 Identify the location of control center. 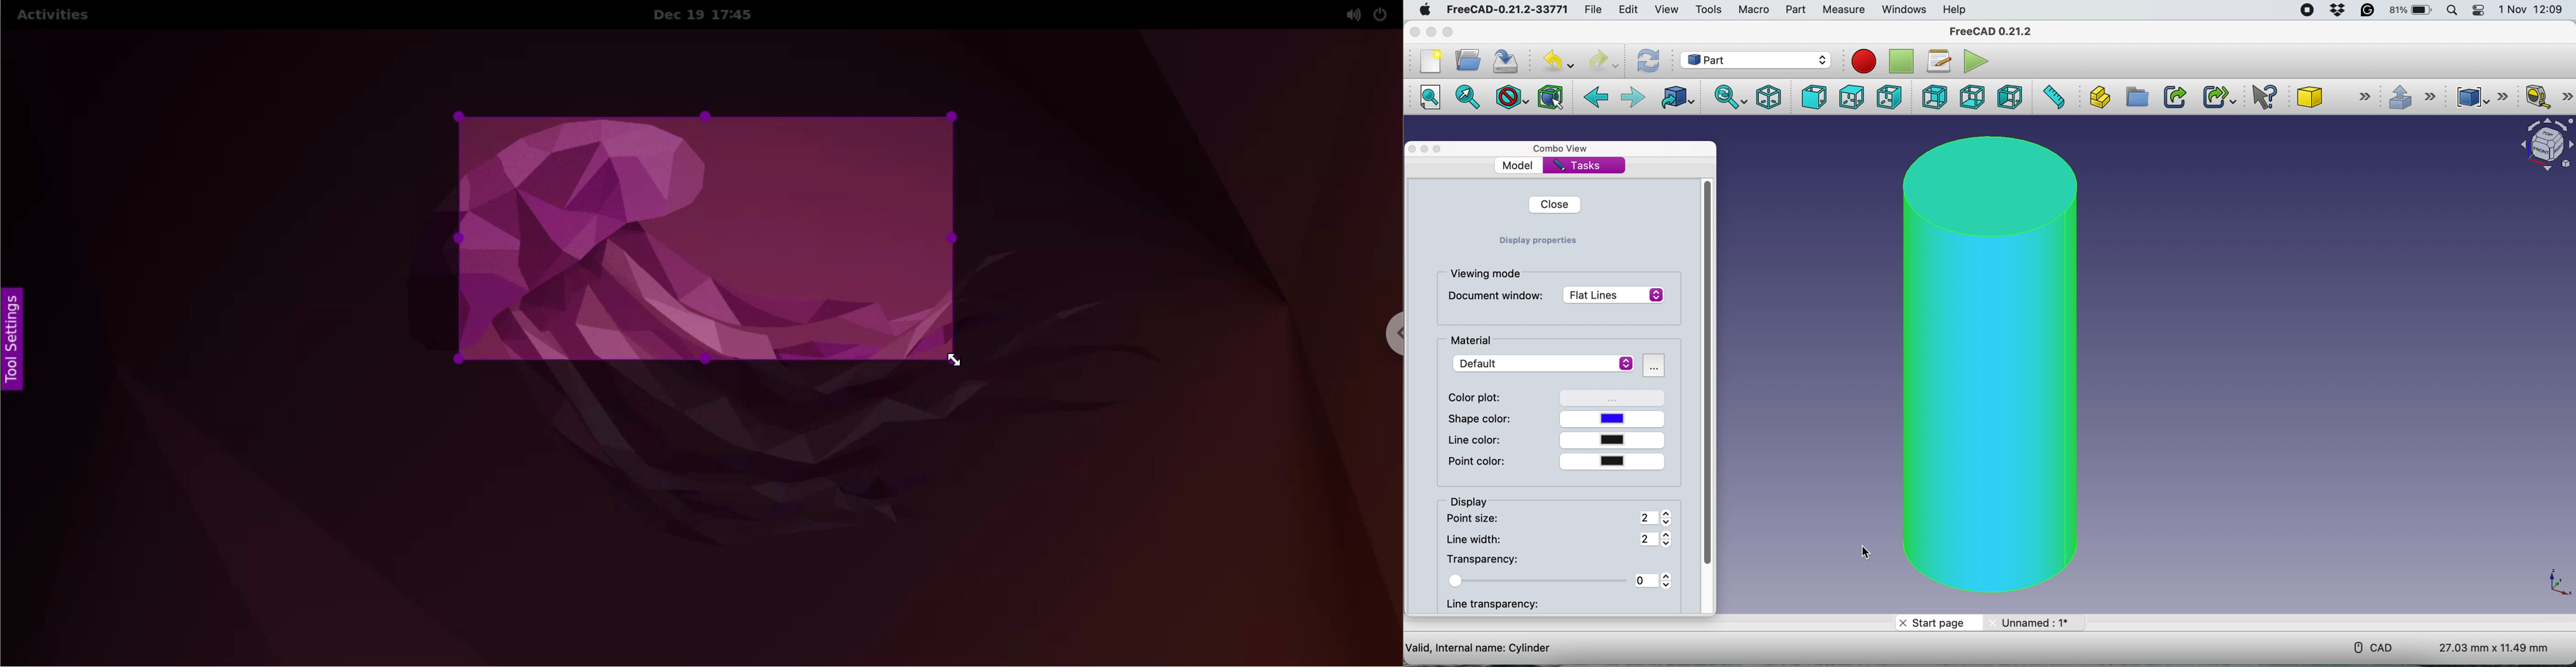
(2481, 12).